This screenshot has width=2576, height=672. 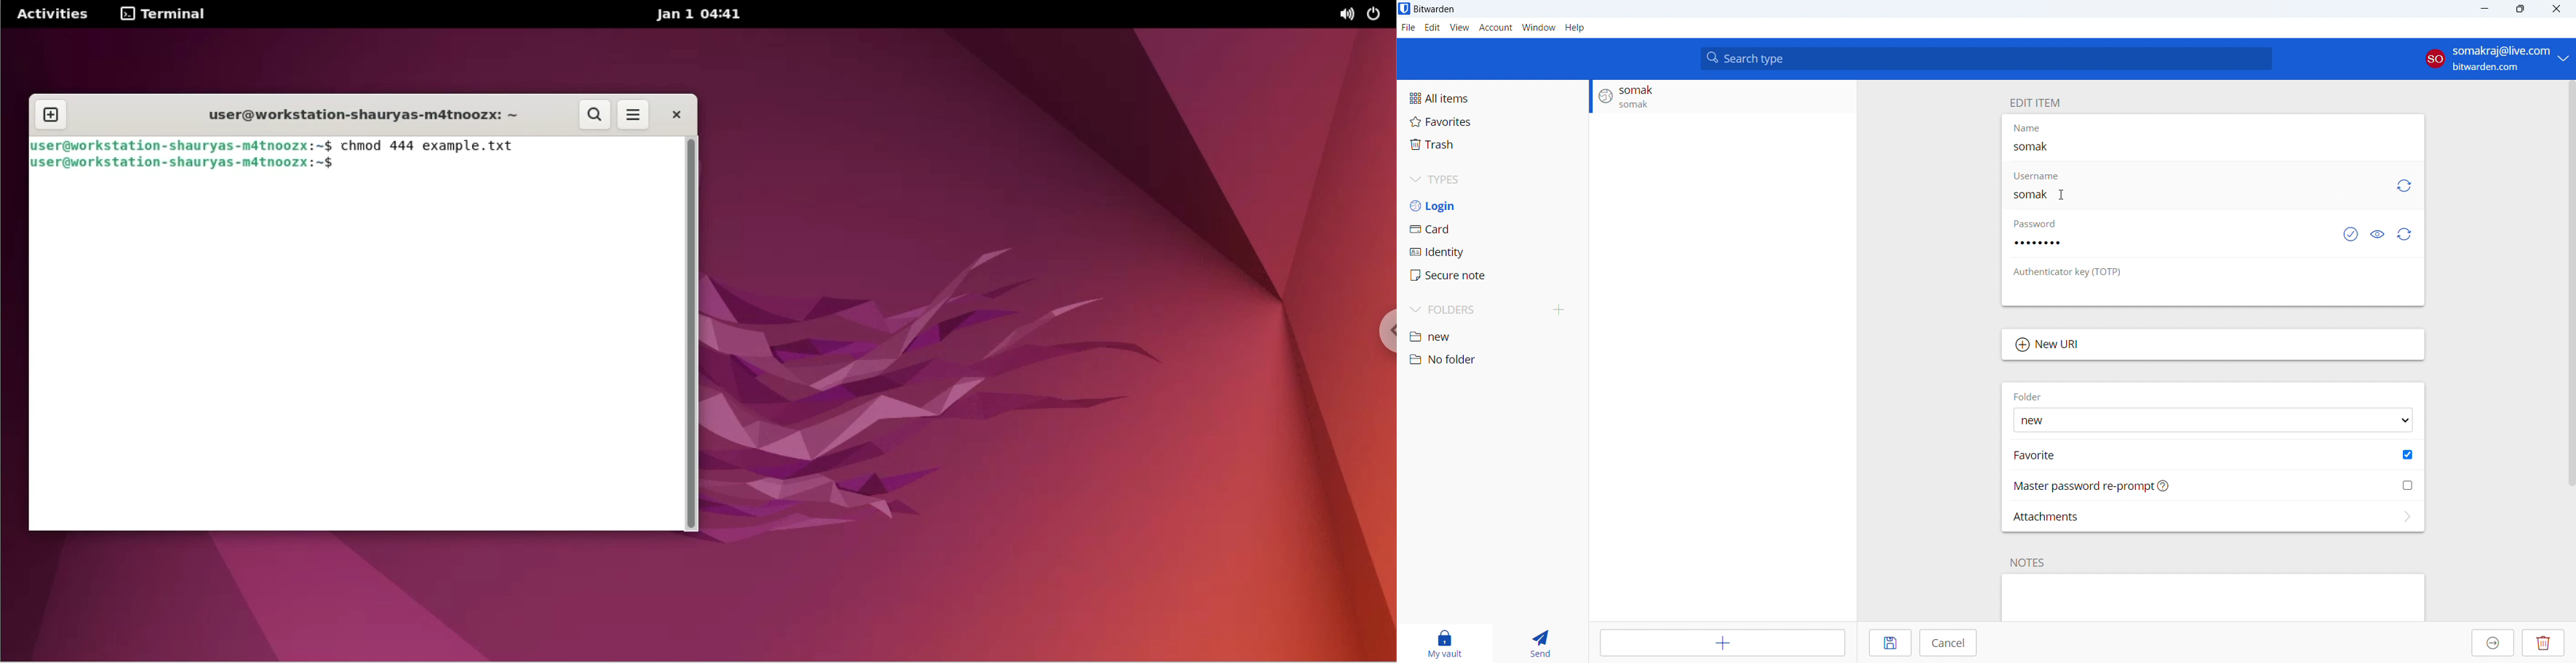 What do you see at coordinates (1539, 27) in the screenshot?
I see `window` at bounding box center [1539, 27].